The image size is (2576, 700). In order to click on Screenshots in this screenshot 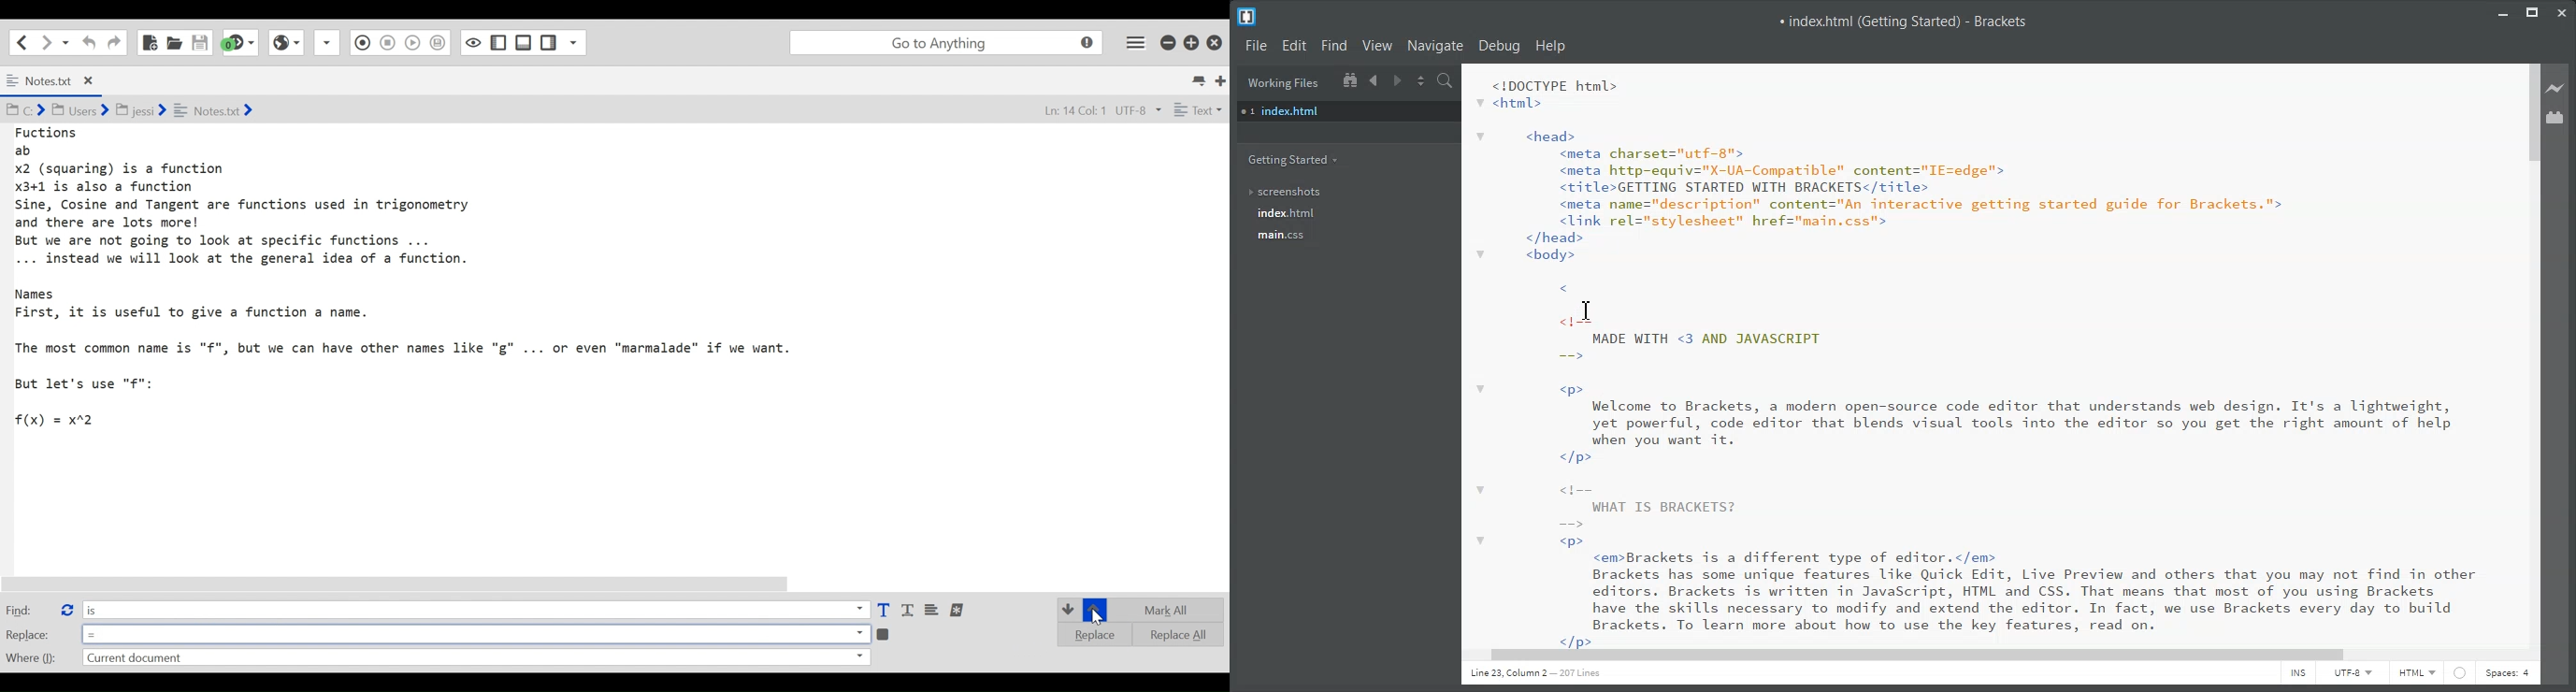, I will do `click(1286, 193)`.